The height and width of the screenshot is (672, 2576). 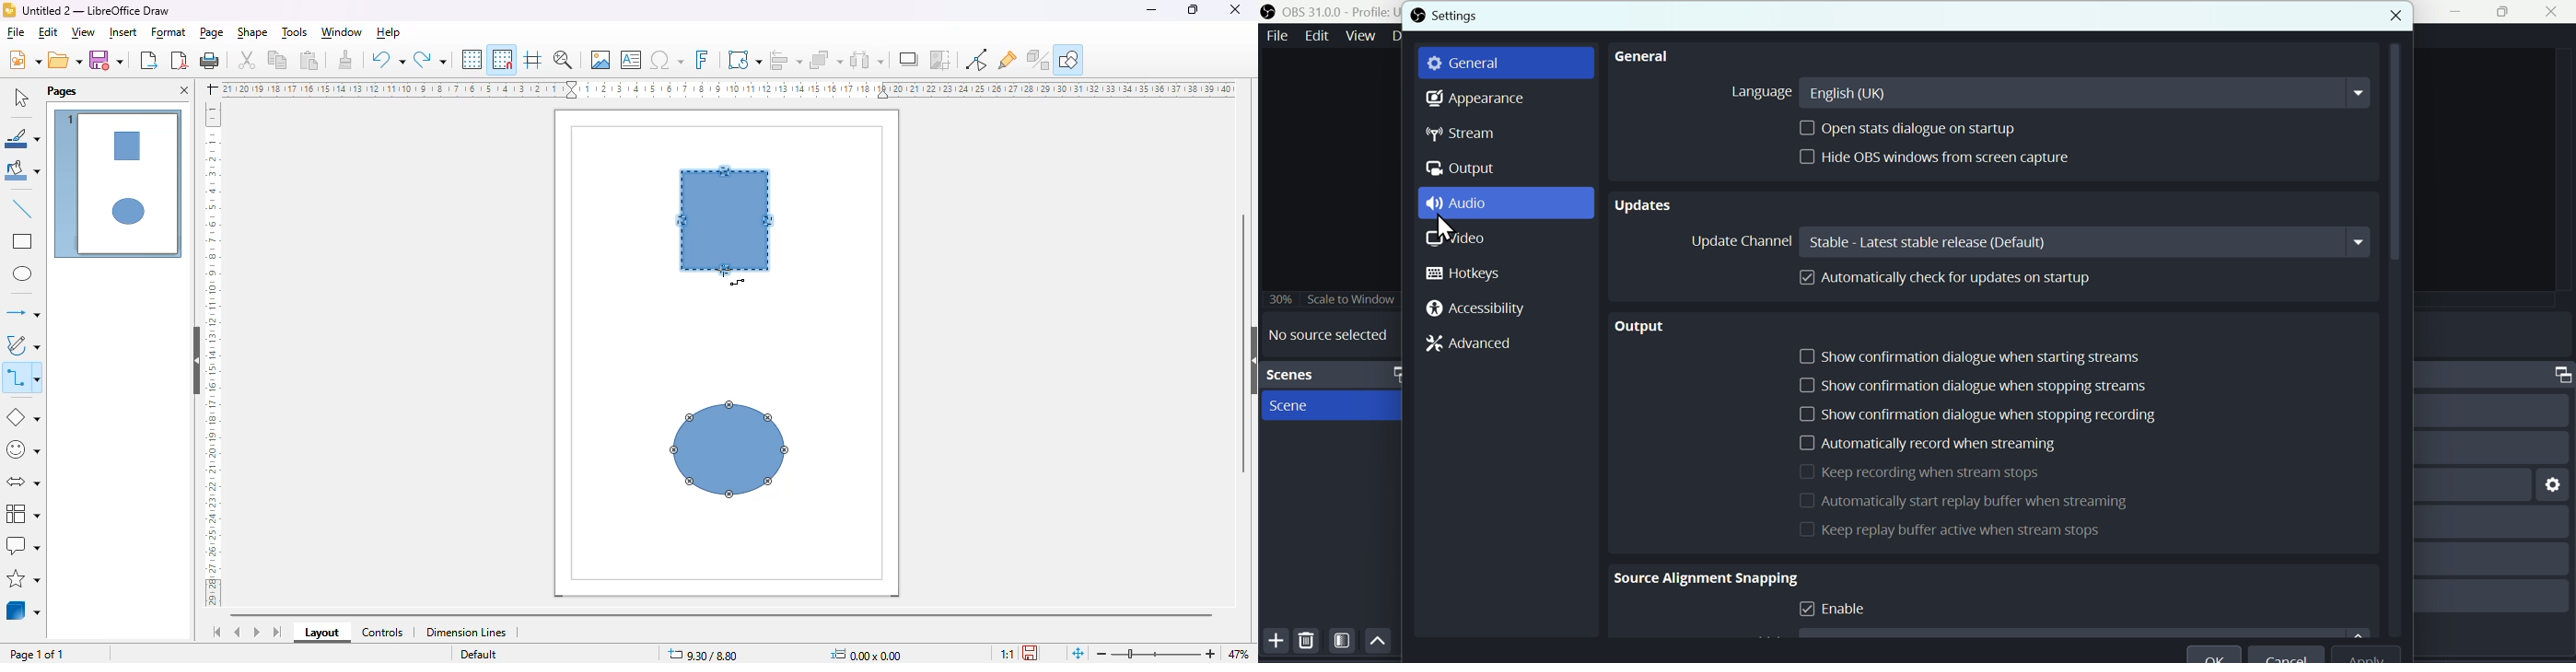 I want to click on minimize, so click(x=1151, y=10).